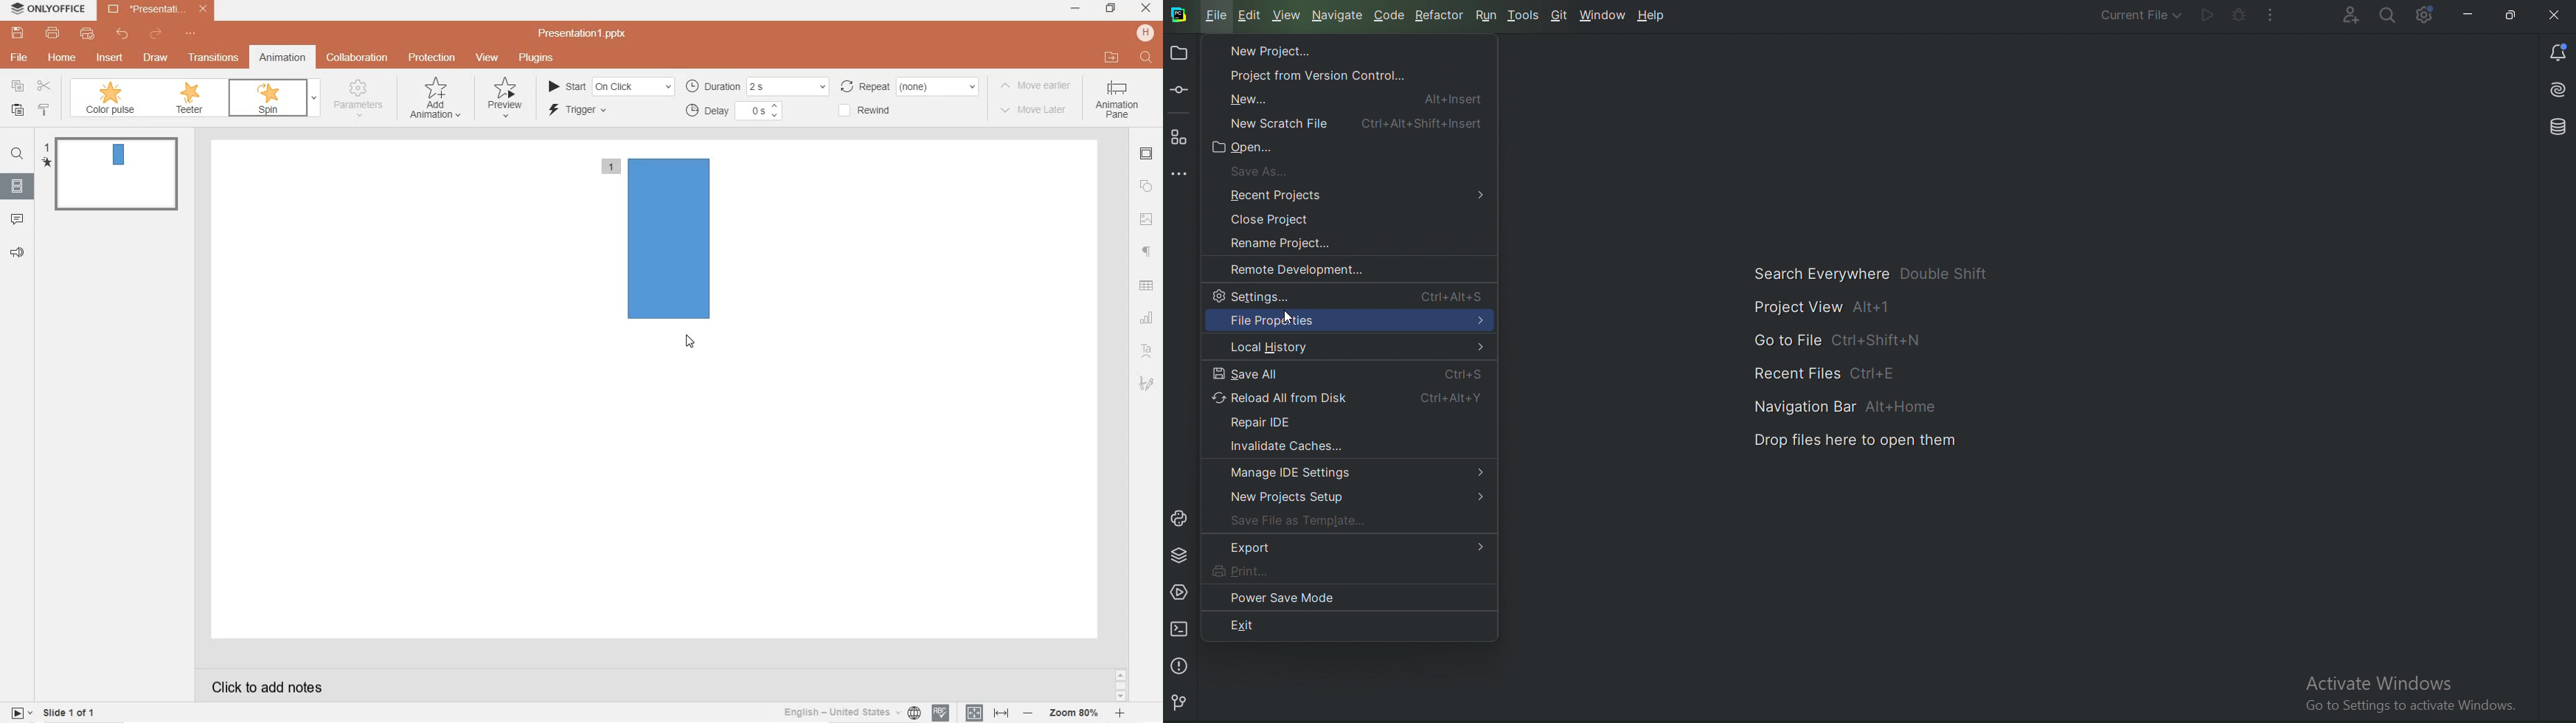 This screenshot has height=728, width=2576. I want to click on Go to File Ctrl+Shift+N, so click(1843, 342).